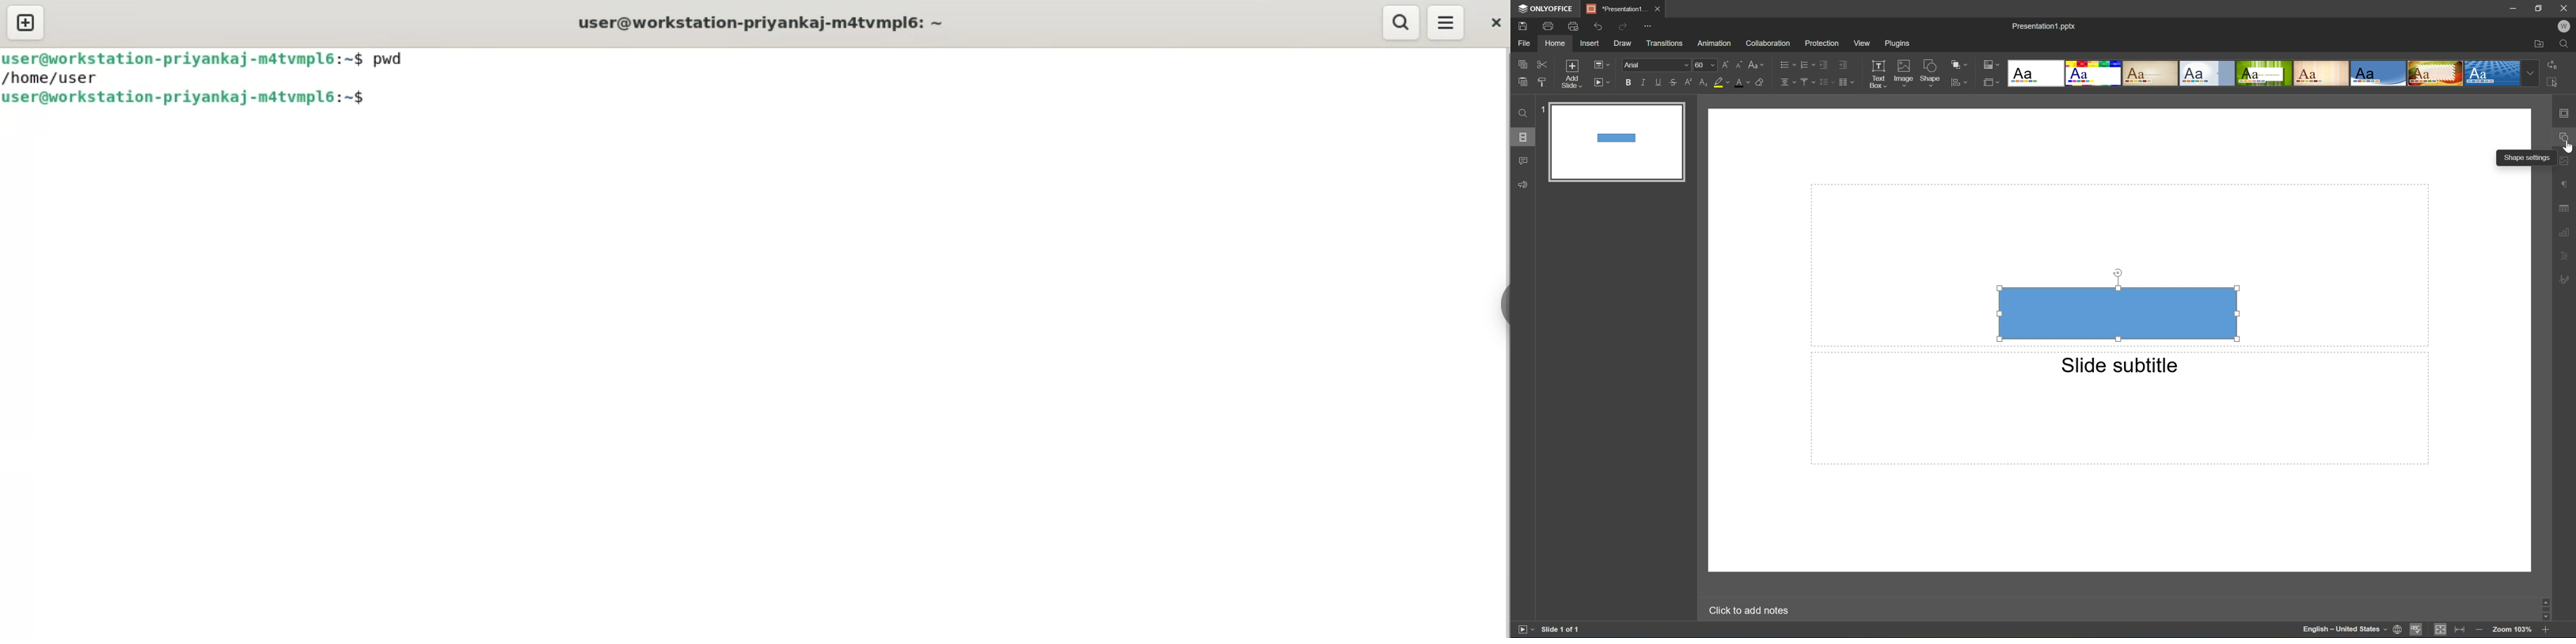 This screenshot has width=2576, height=644. I want to click on Slide 1 of 1, so click(1563, 630).